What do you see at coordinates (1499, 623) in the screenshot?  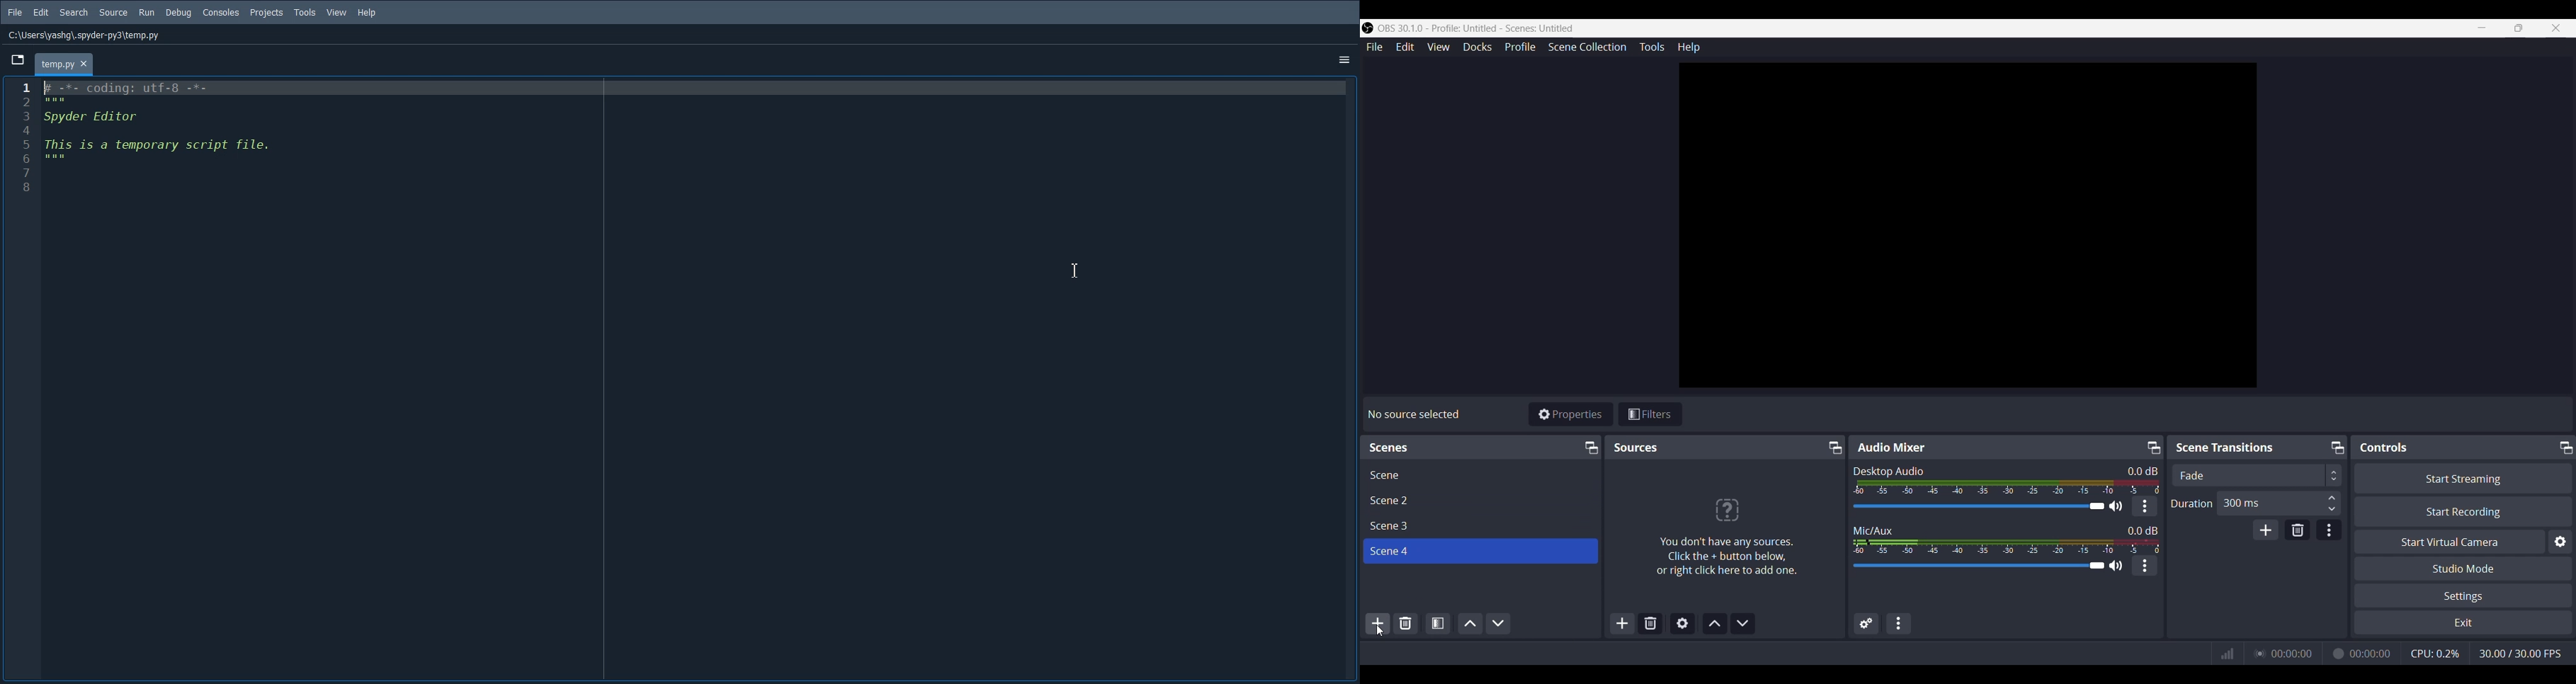 I see `Move scene down` at bounding box center [1499, 623].